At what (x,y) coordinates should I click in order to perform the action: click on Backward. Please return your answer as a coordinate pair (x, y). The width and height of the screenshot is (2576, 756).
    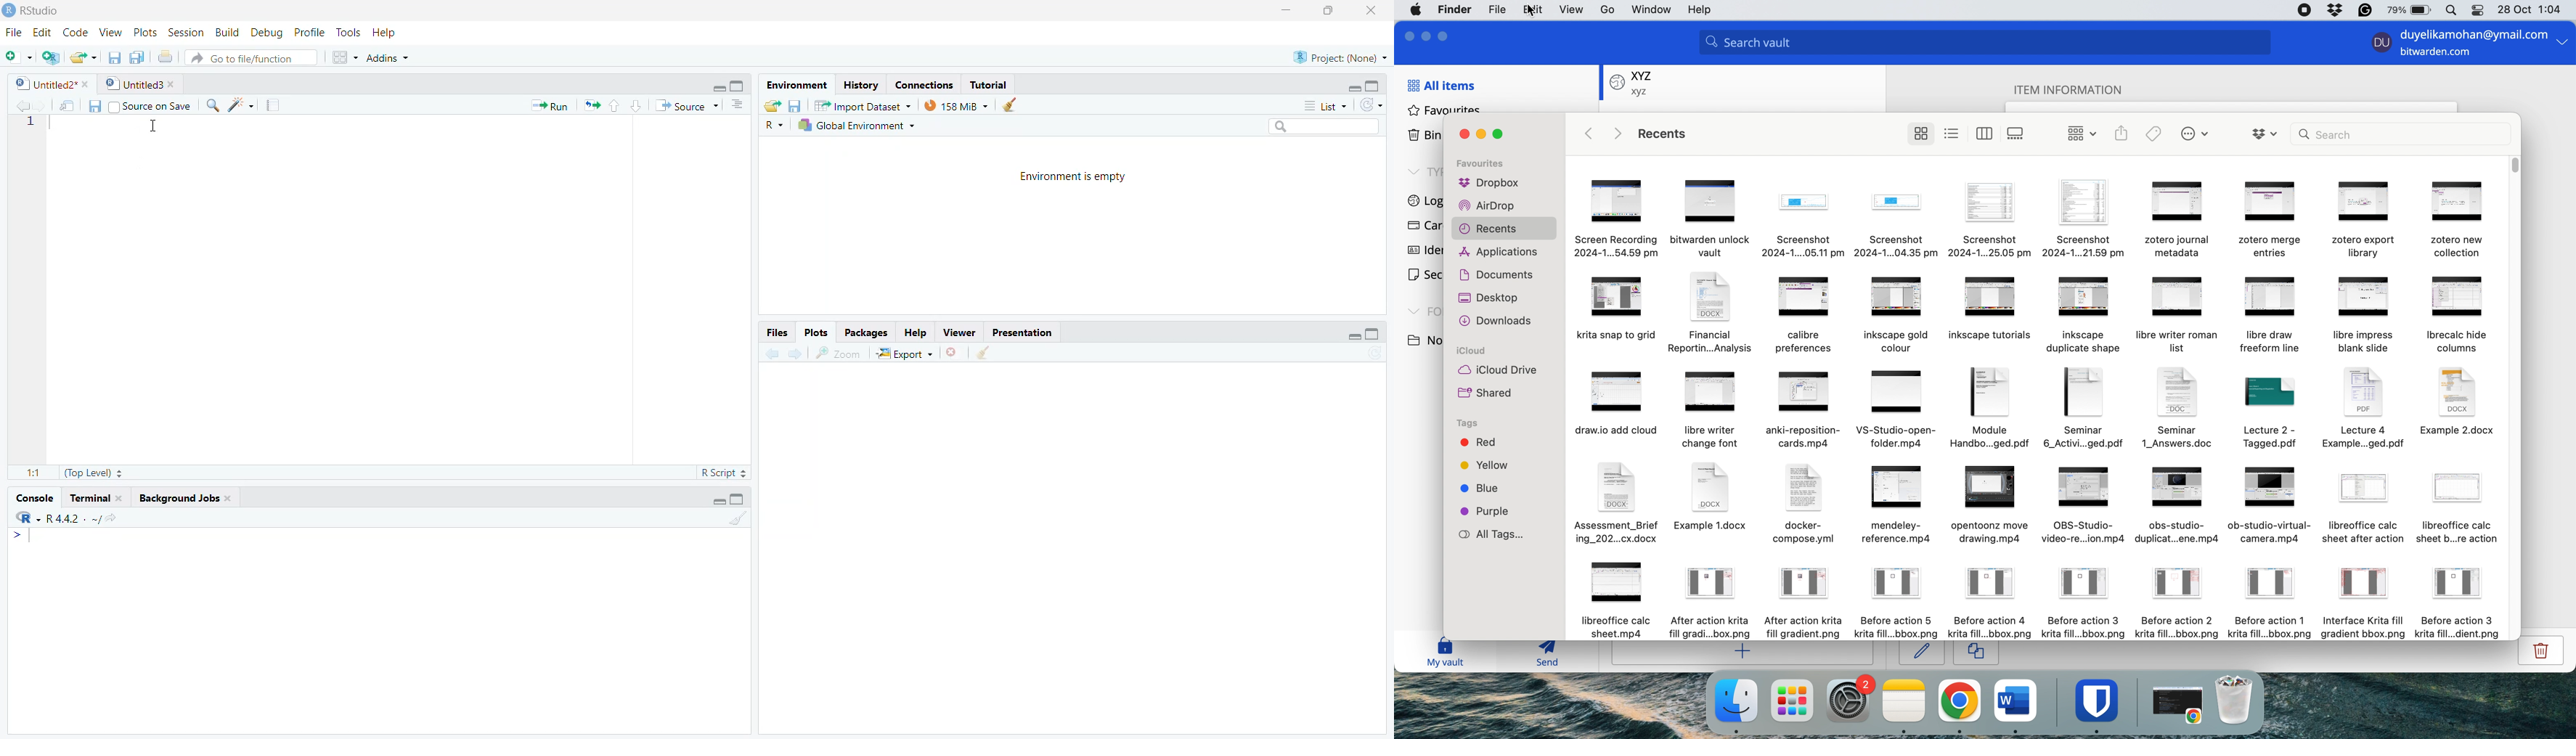
    Looking at the image, I should click on (794, 354).